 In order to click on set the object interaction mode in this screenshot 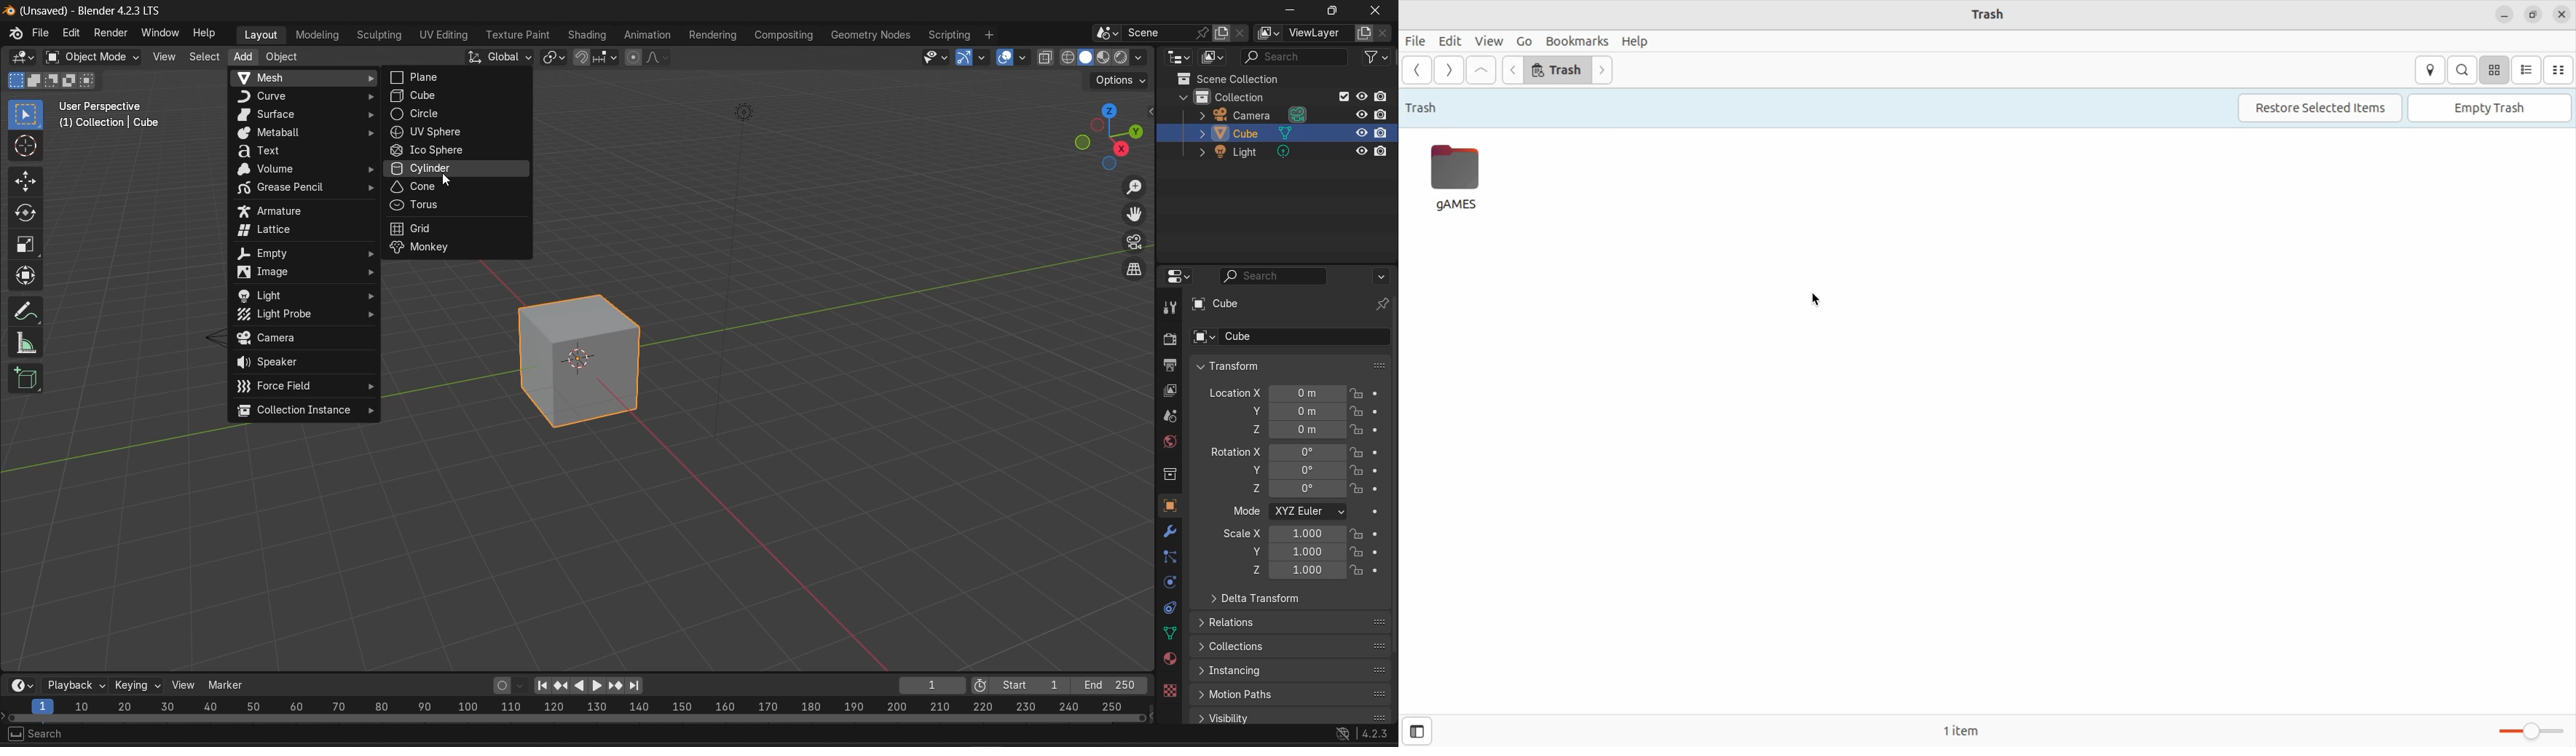, I will do `click(92, 57)`.